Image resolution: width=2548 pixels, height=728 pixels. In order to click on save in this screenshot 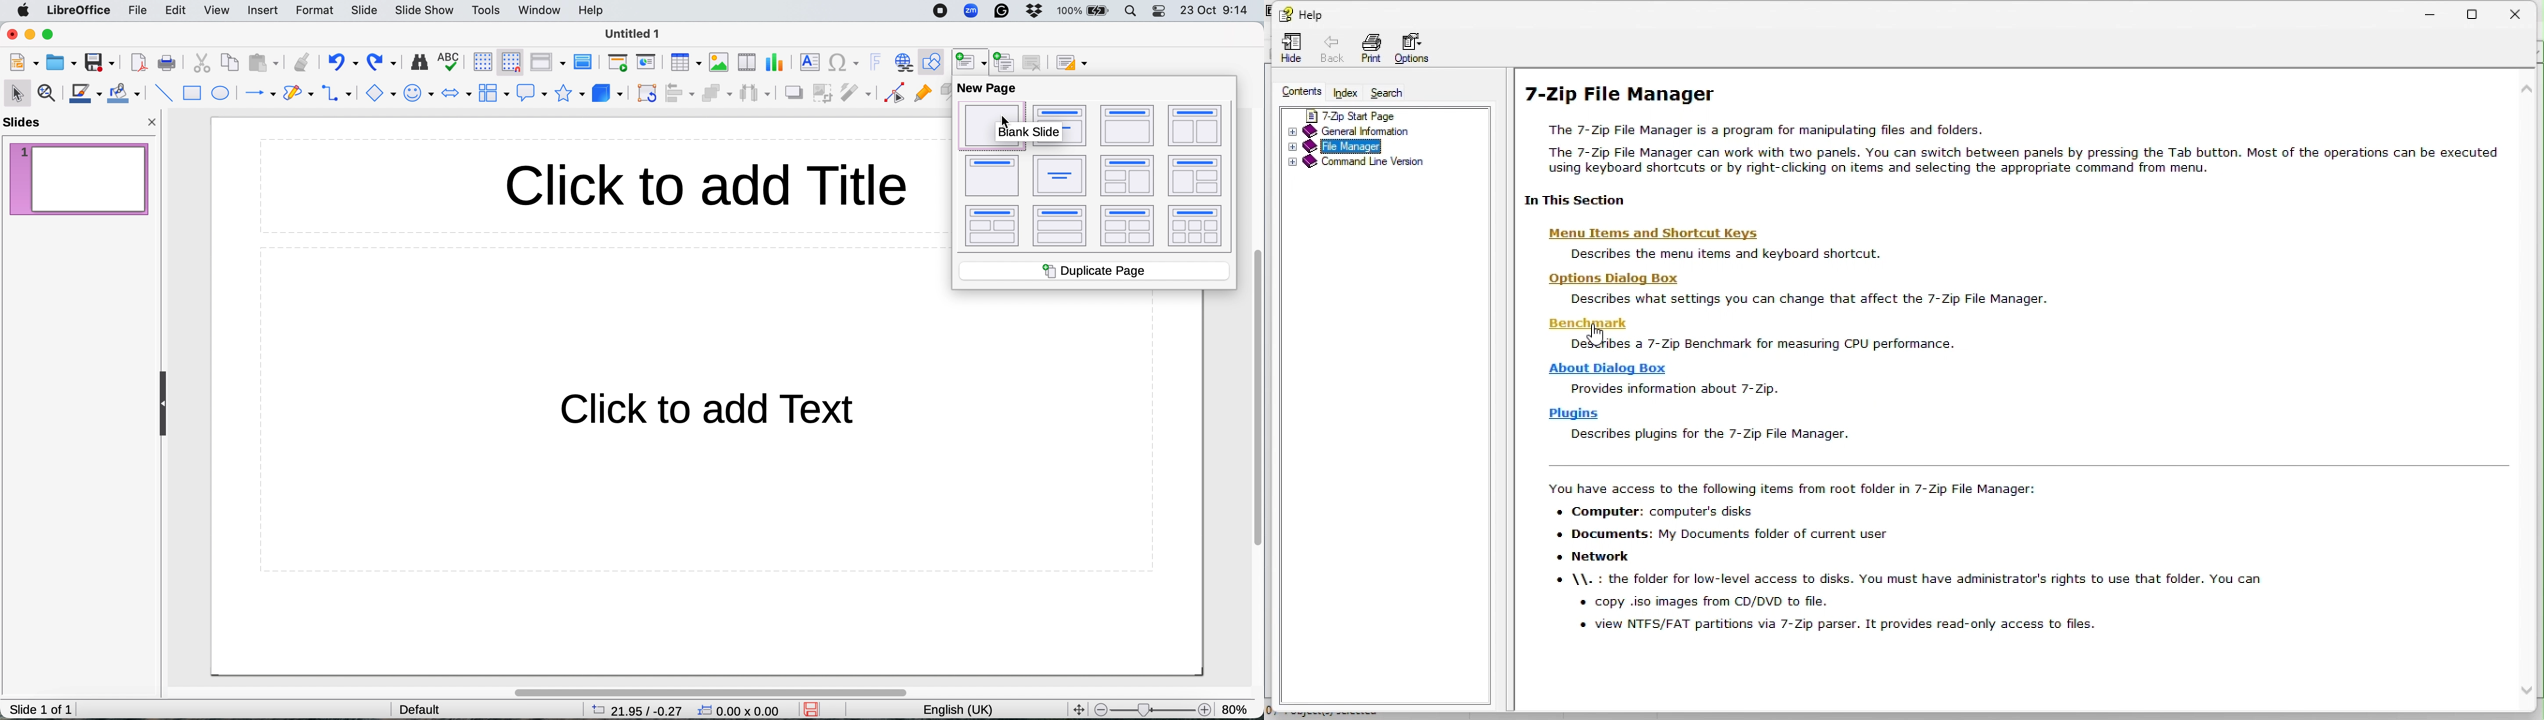, I will do `click(815, 709)`.